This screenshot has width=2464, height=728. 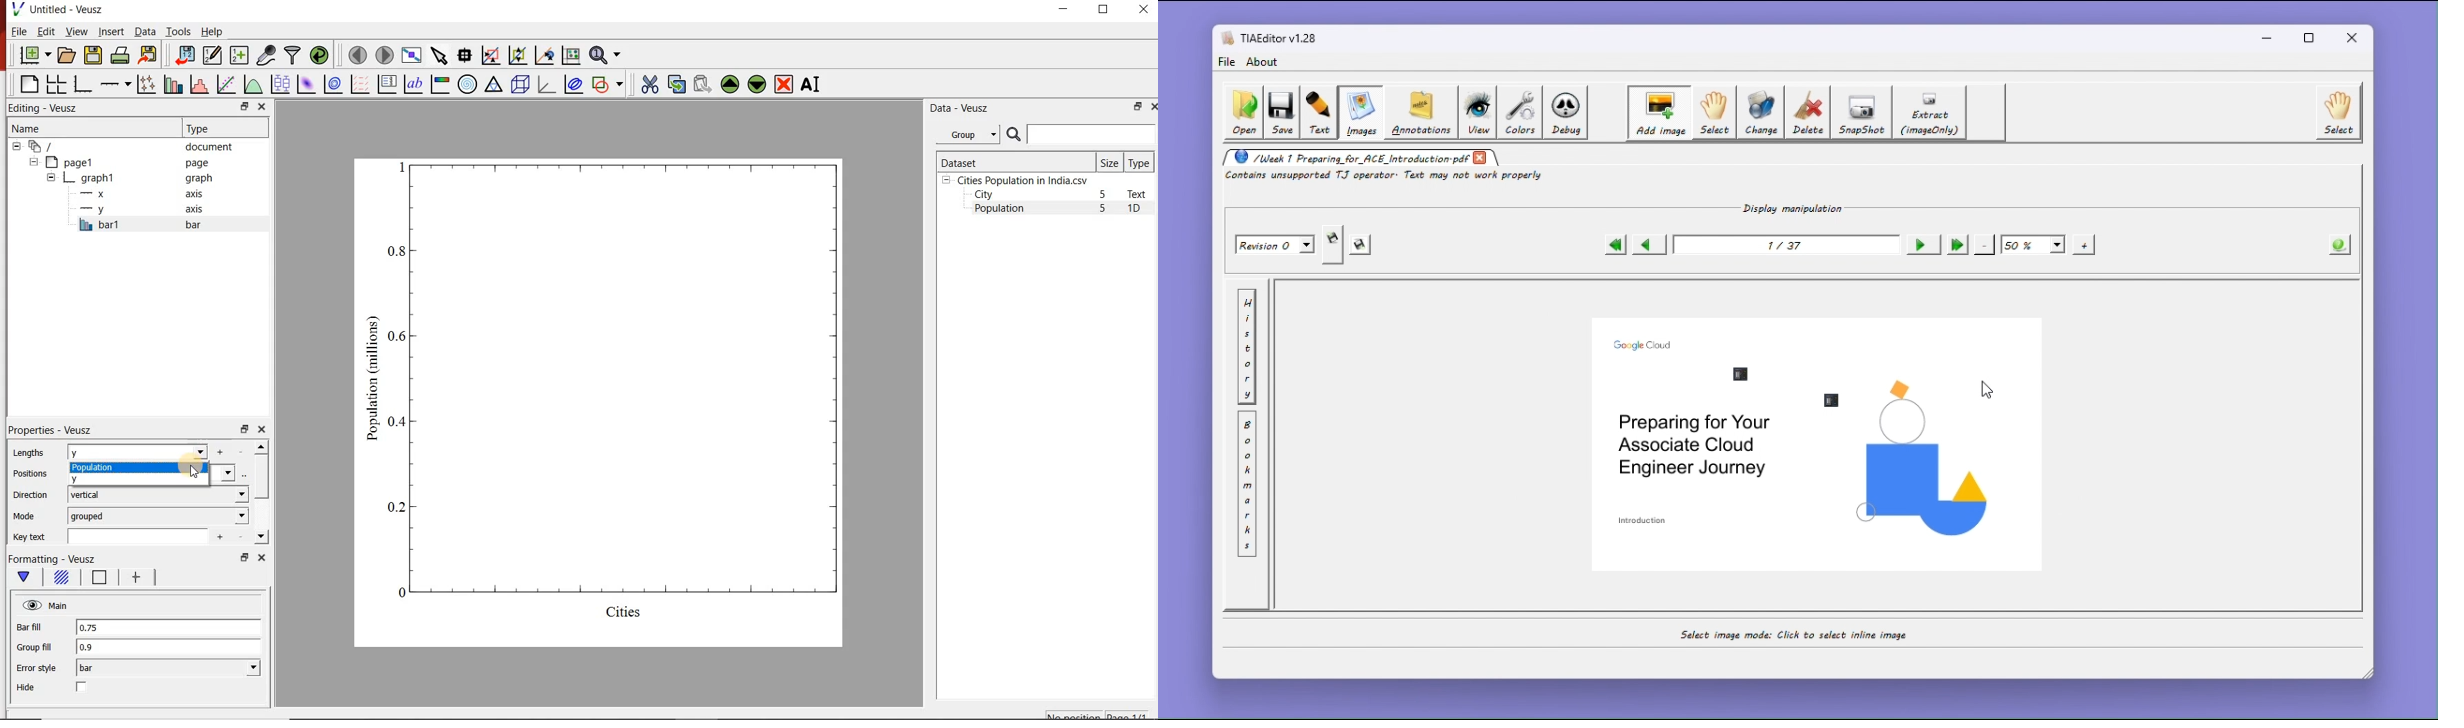 I want to click on move the selected widget up, so click(x=730, y=83).